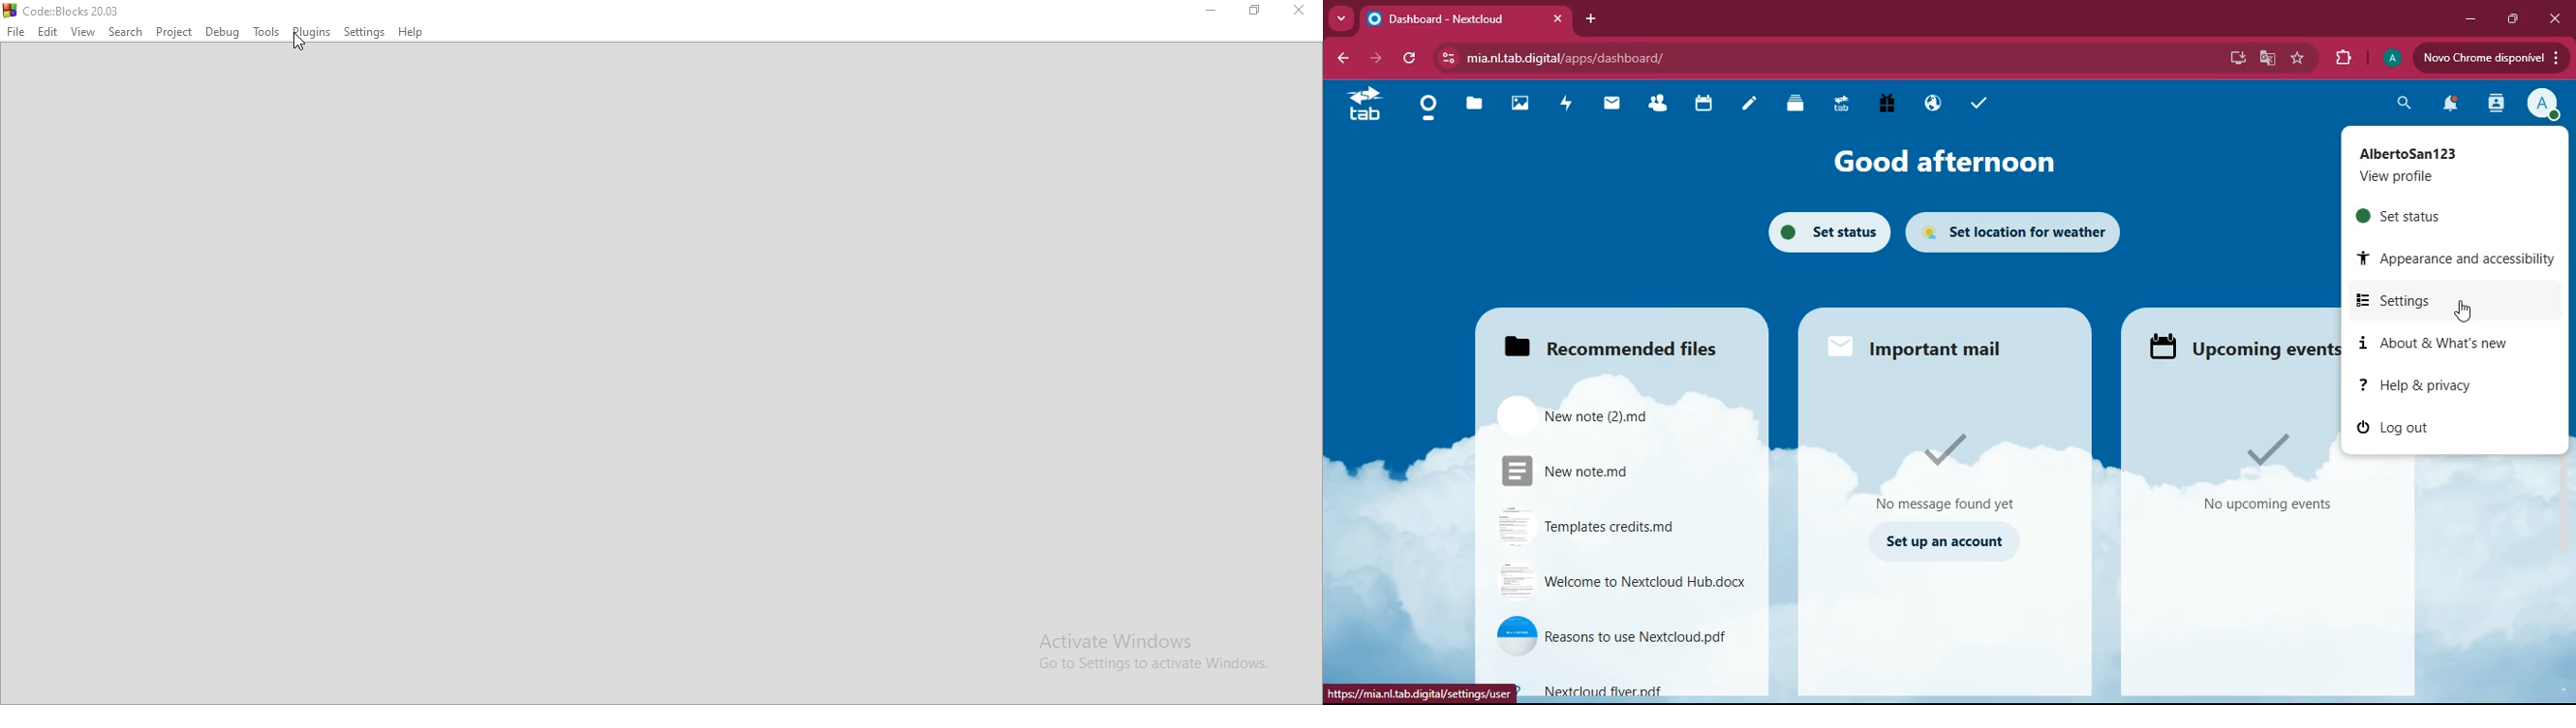 Image resolution: width=2576 pixels, height=728 pixels. I want to click on file, so click(1596, 526).